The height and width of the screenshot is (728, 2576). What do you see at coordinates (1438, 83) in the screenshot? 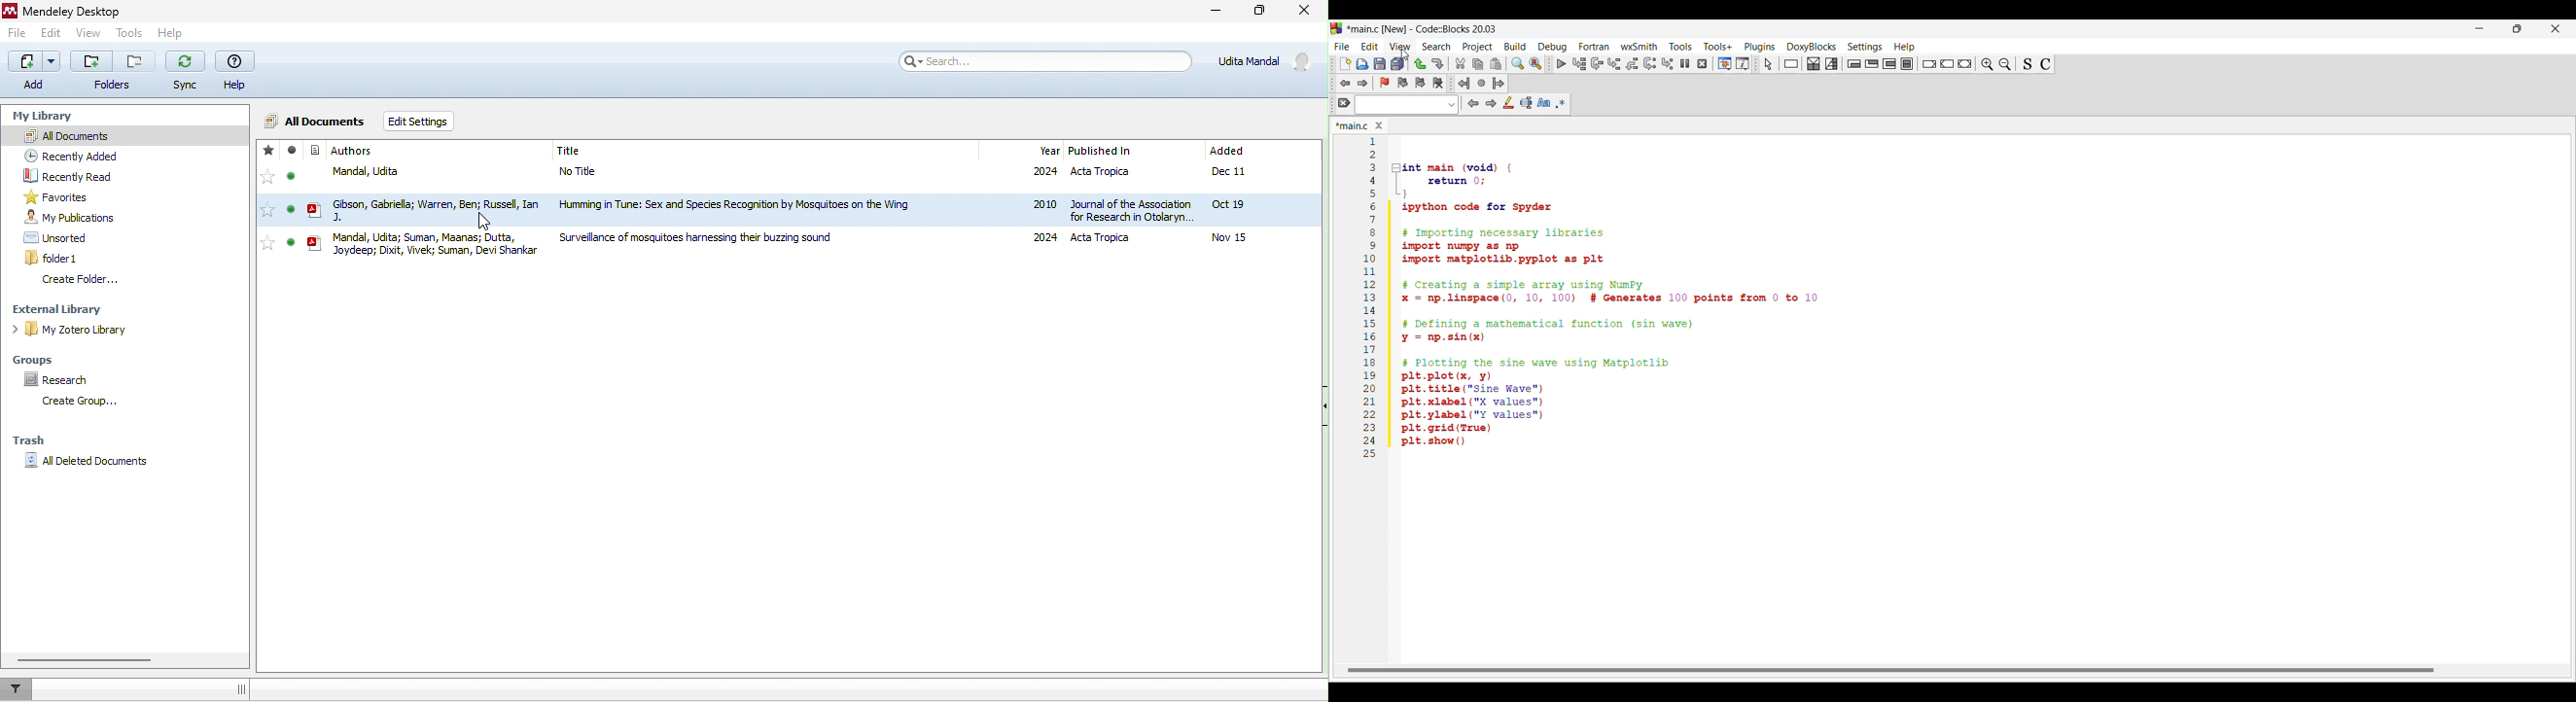
I see `Clear bookmarks` at bounding box center [1438, 83].